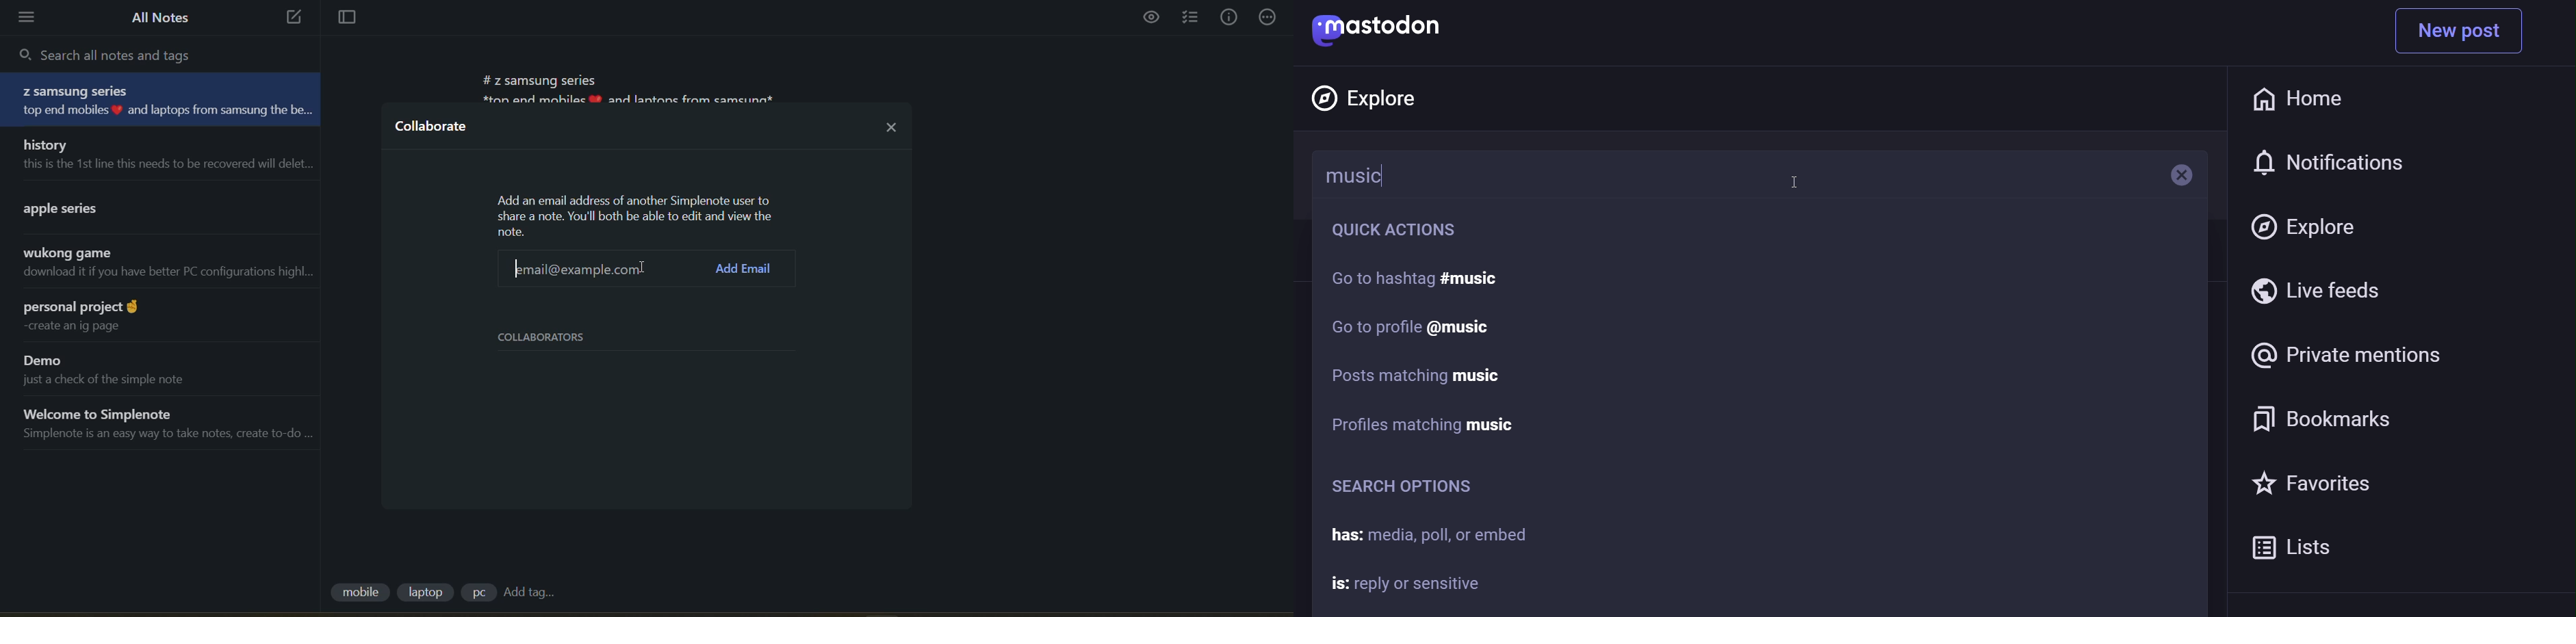 The image size is (2576, 644). What do you see at coordinates (478, 592) in the screenshot?
I see `tag 3` at bounding box center [478, 592].